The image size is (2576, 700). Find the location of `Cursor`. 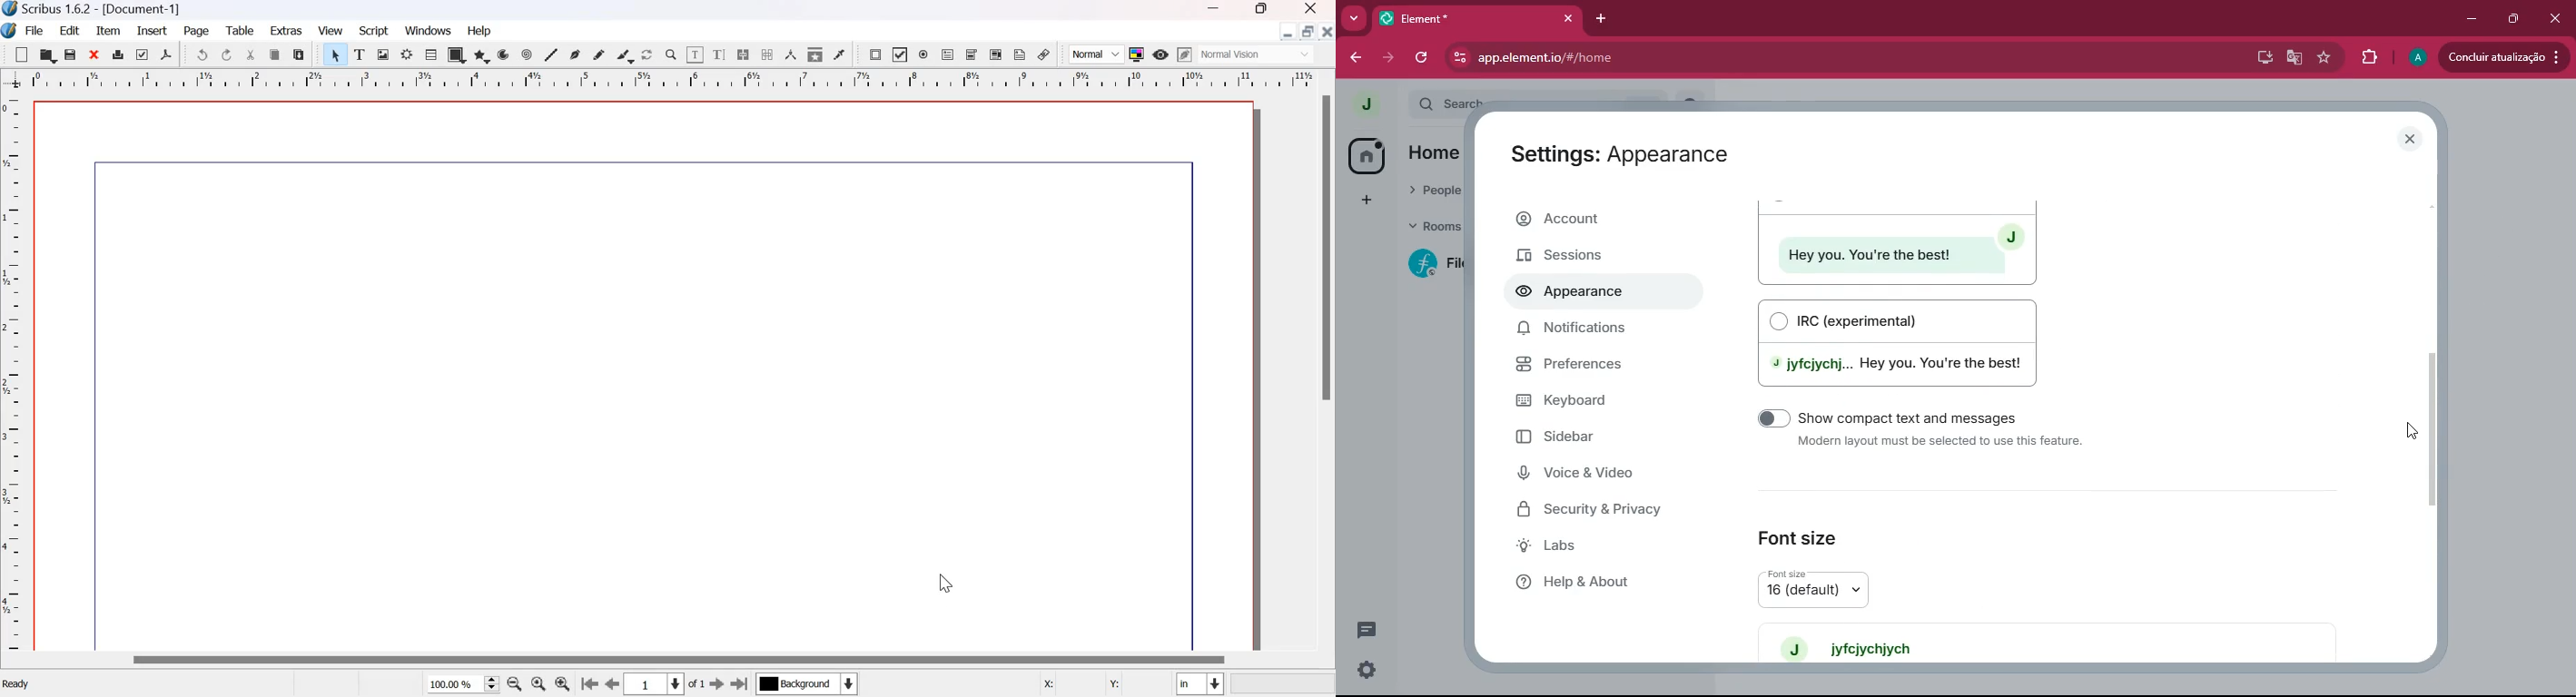

Cursor is located at coordinates (2413, 431).